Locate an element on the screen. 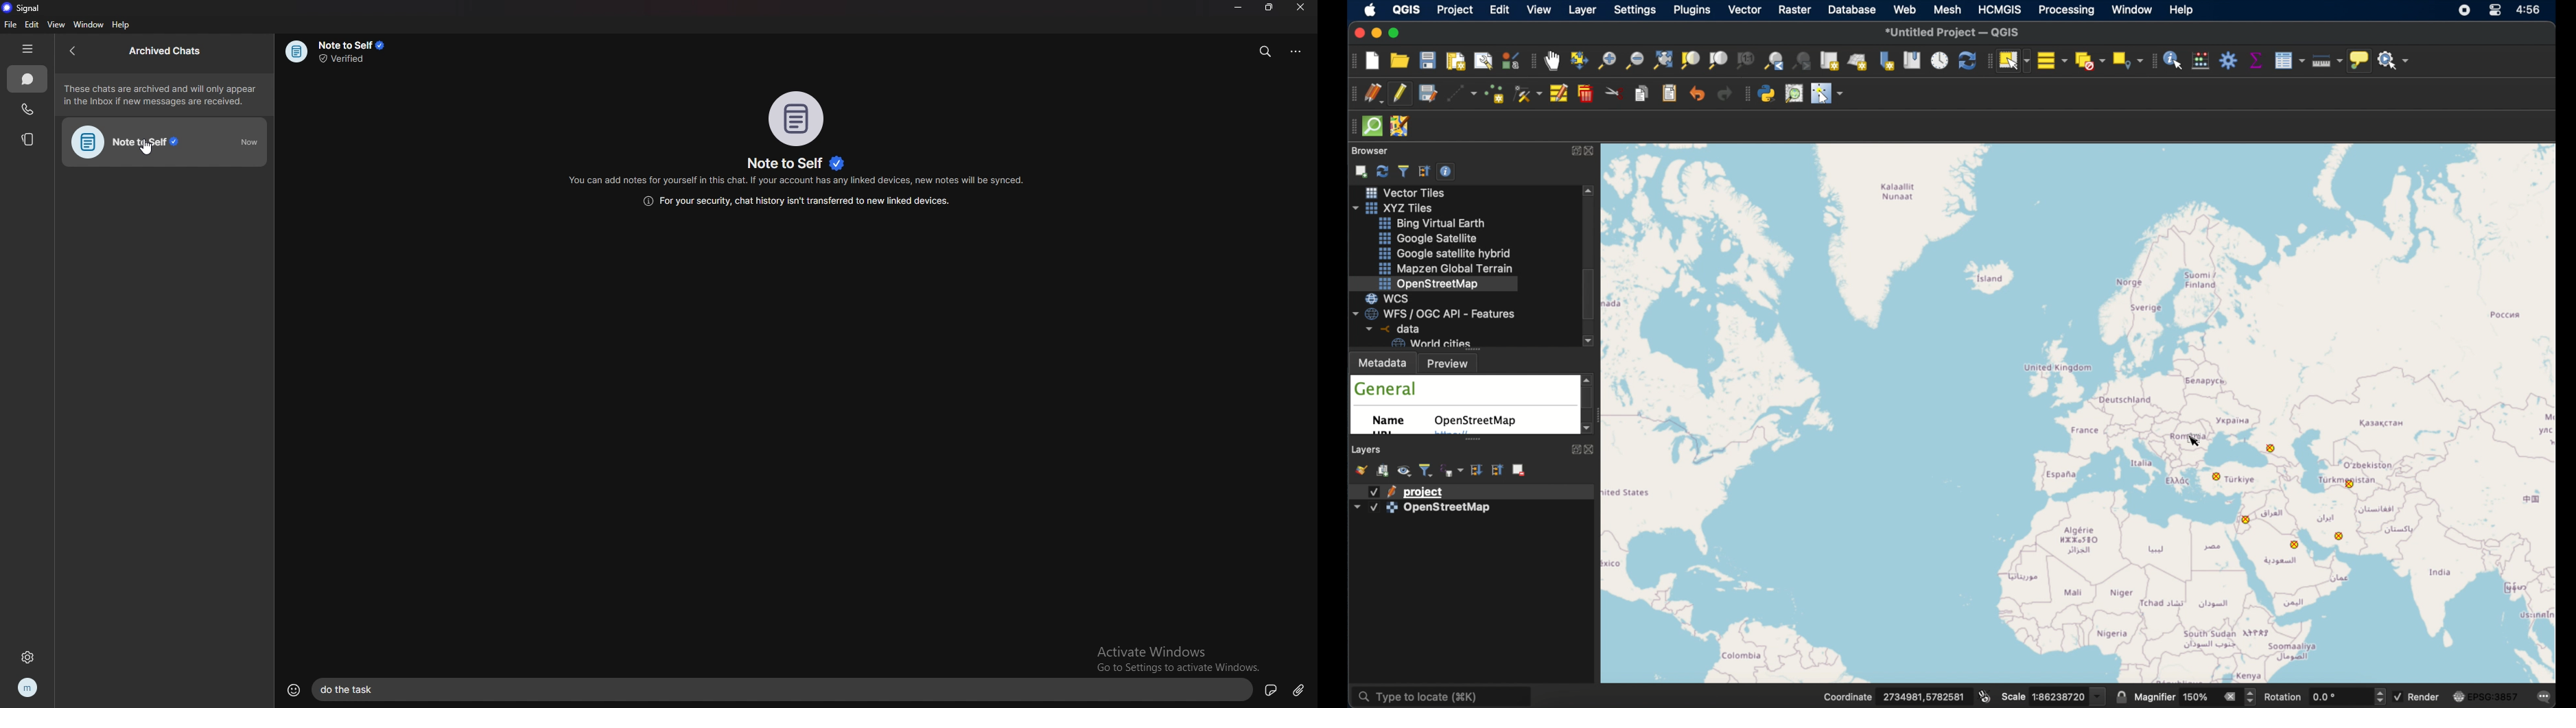 This screenshot has height=728, width=2576. attachment is located at coordinates (1298, 689).